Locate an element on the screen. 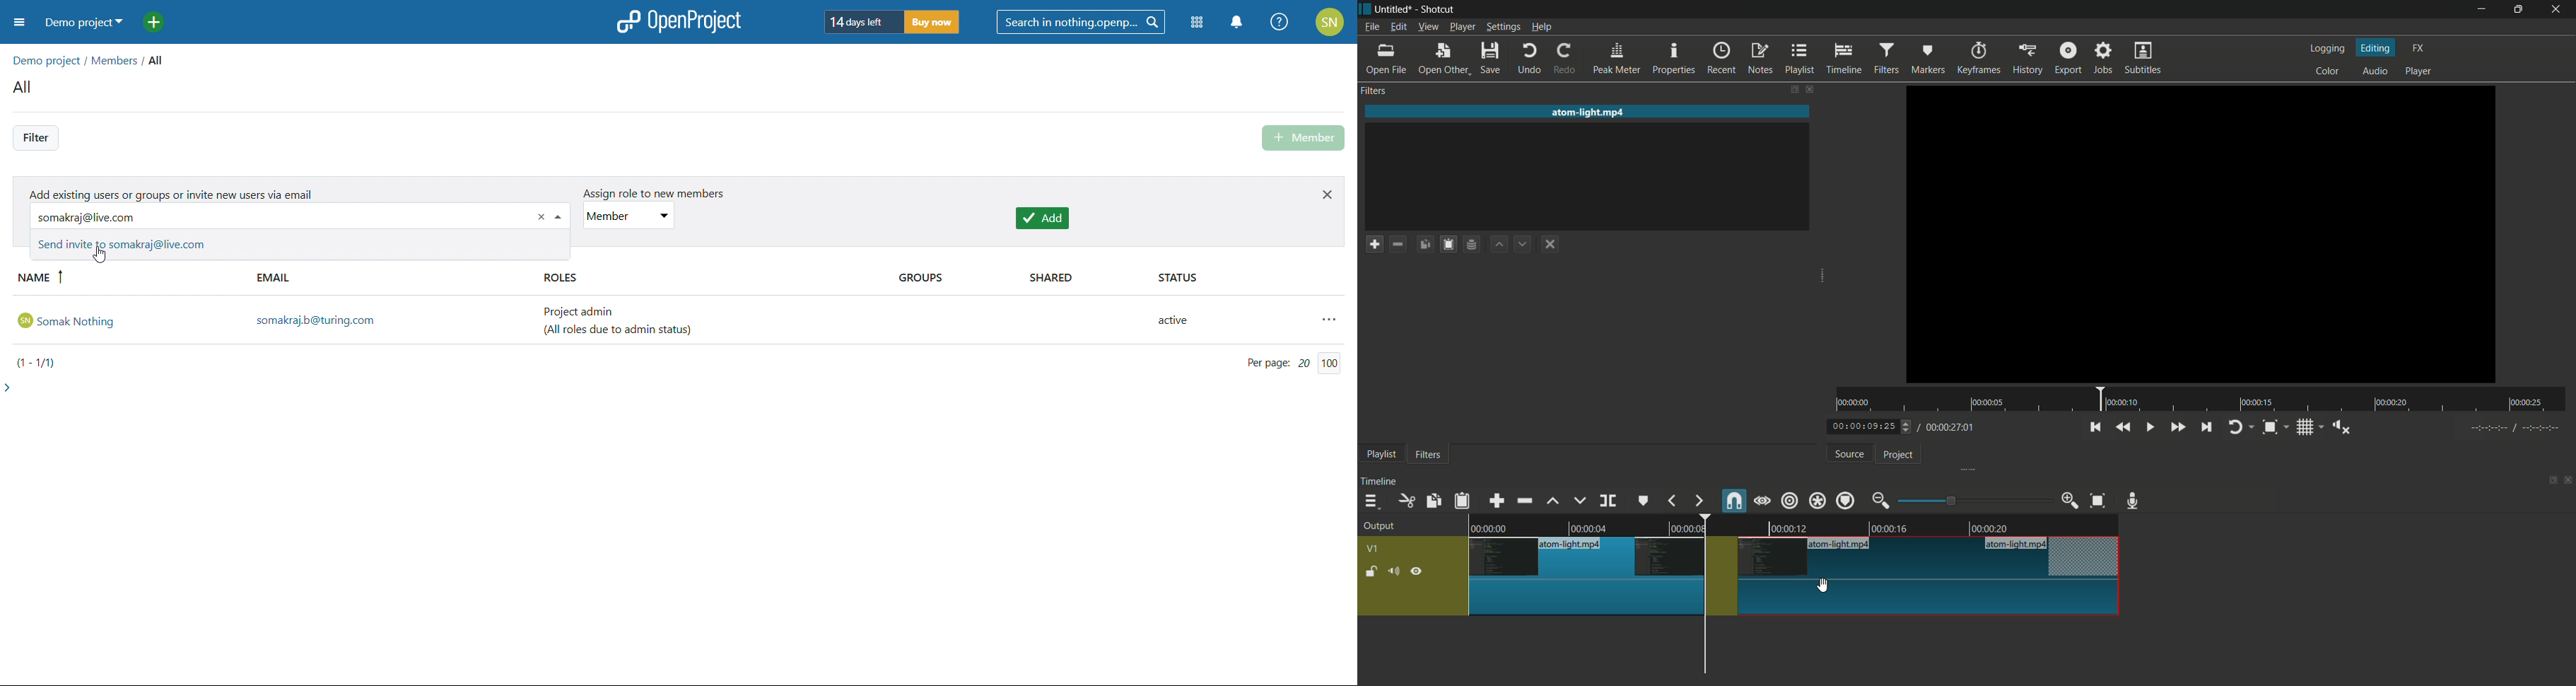  quickly play backward is located at coordinates (2124, 427).